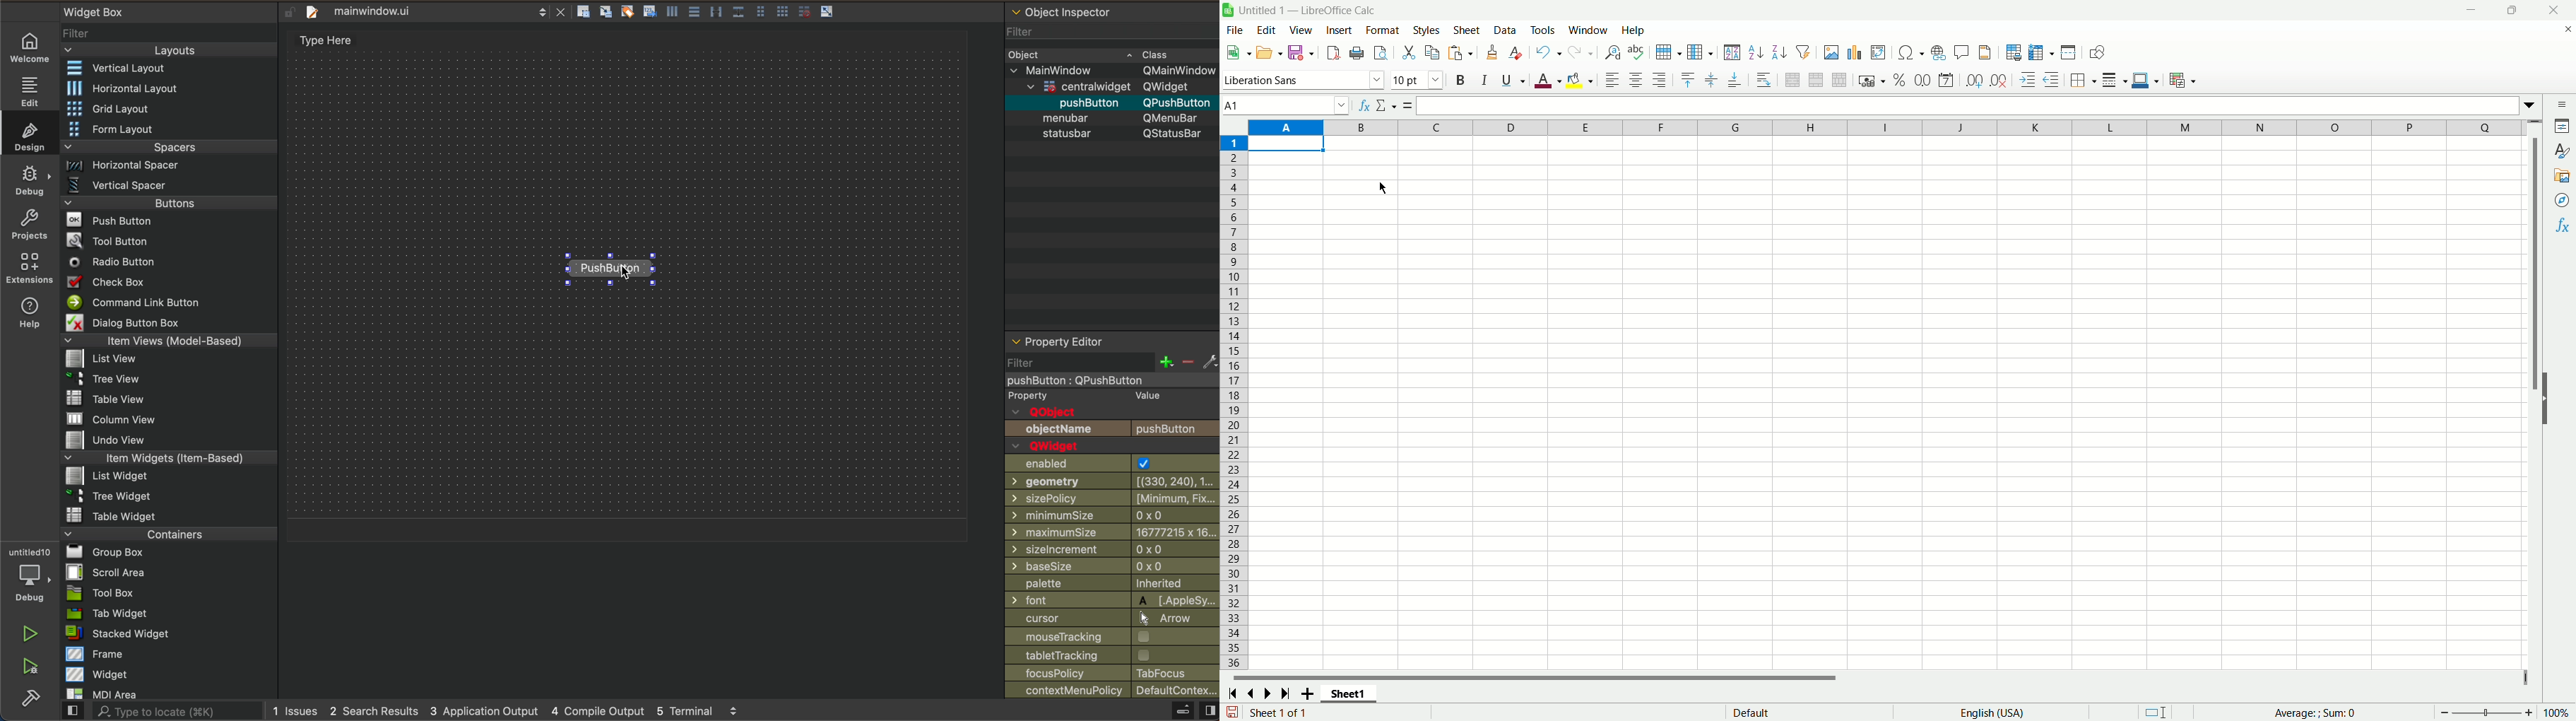 This screenshot has height=728, width=2576. I want to click on maximize, so click(2513, 11).